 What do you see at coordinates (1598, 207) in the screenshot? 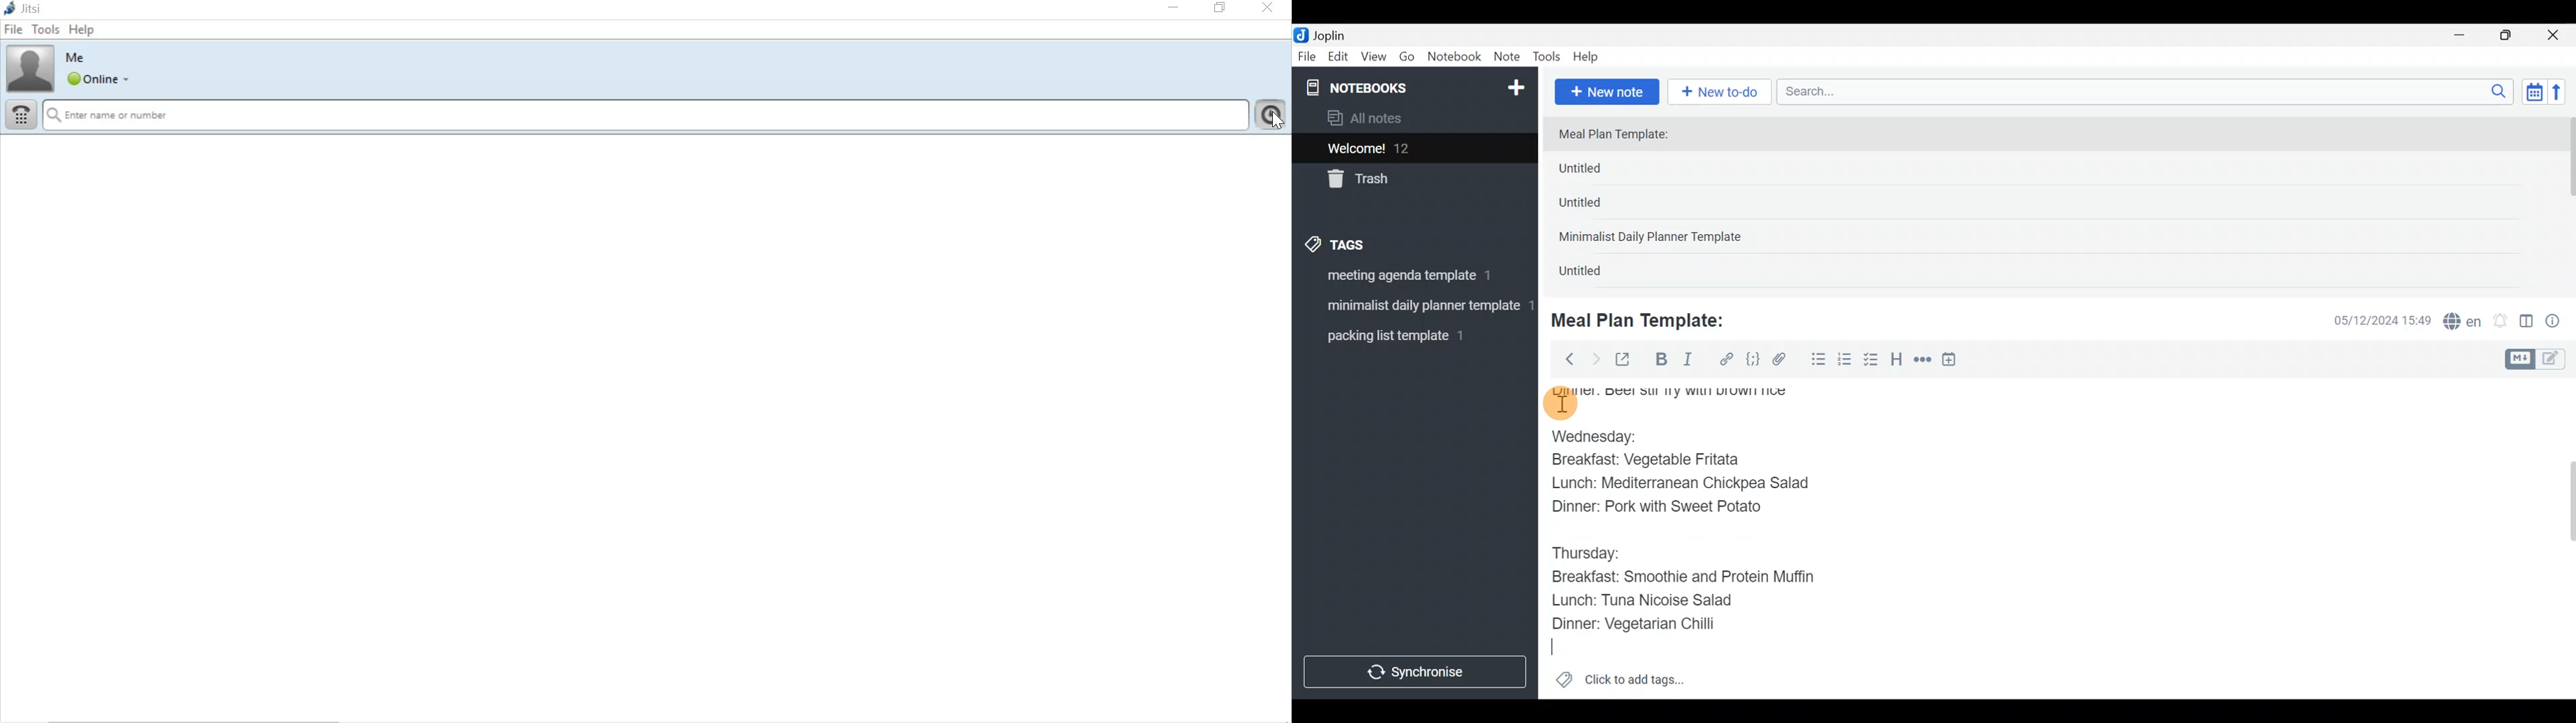
I see `Untitled` at bounding box center [1598, 207].